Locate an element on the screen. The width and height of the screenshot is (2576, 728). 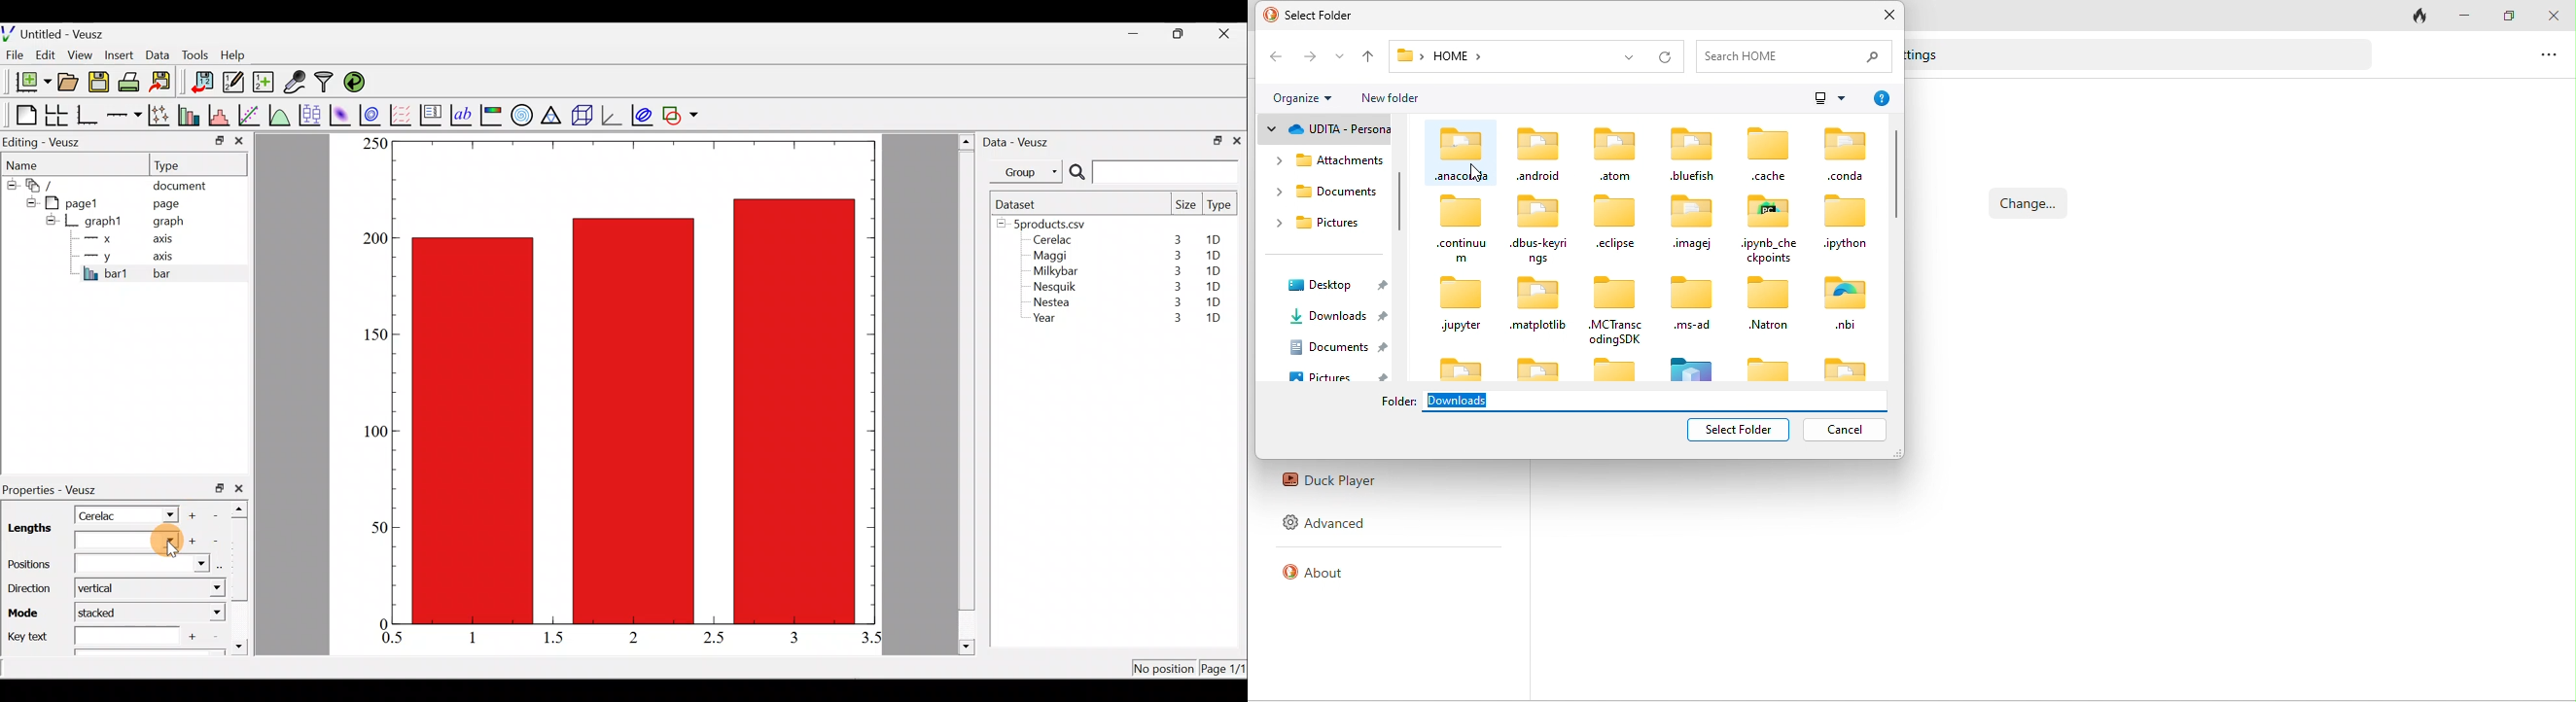
close is located at coordinates (242, 488).